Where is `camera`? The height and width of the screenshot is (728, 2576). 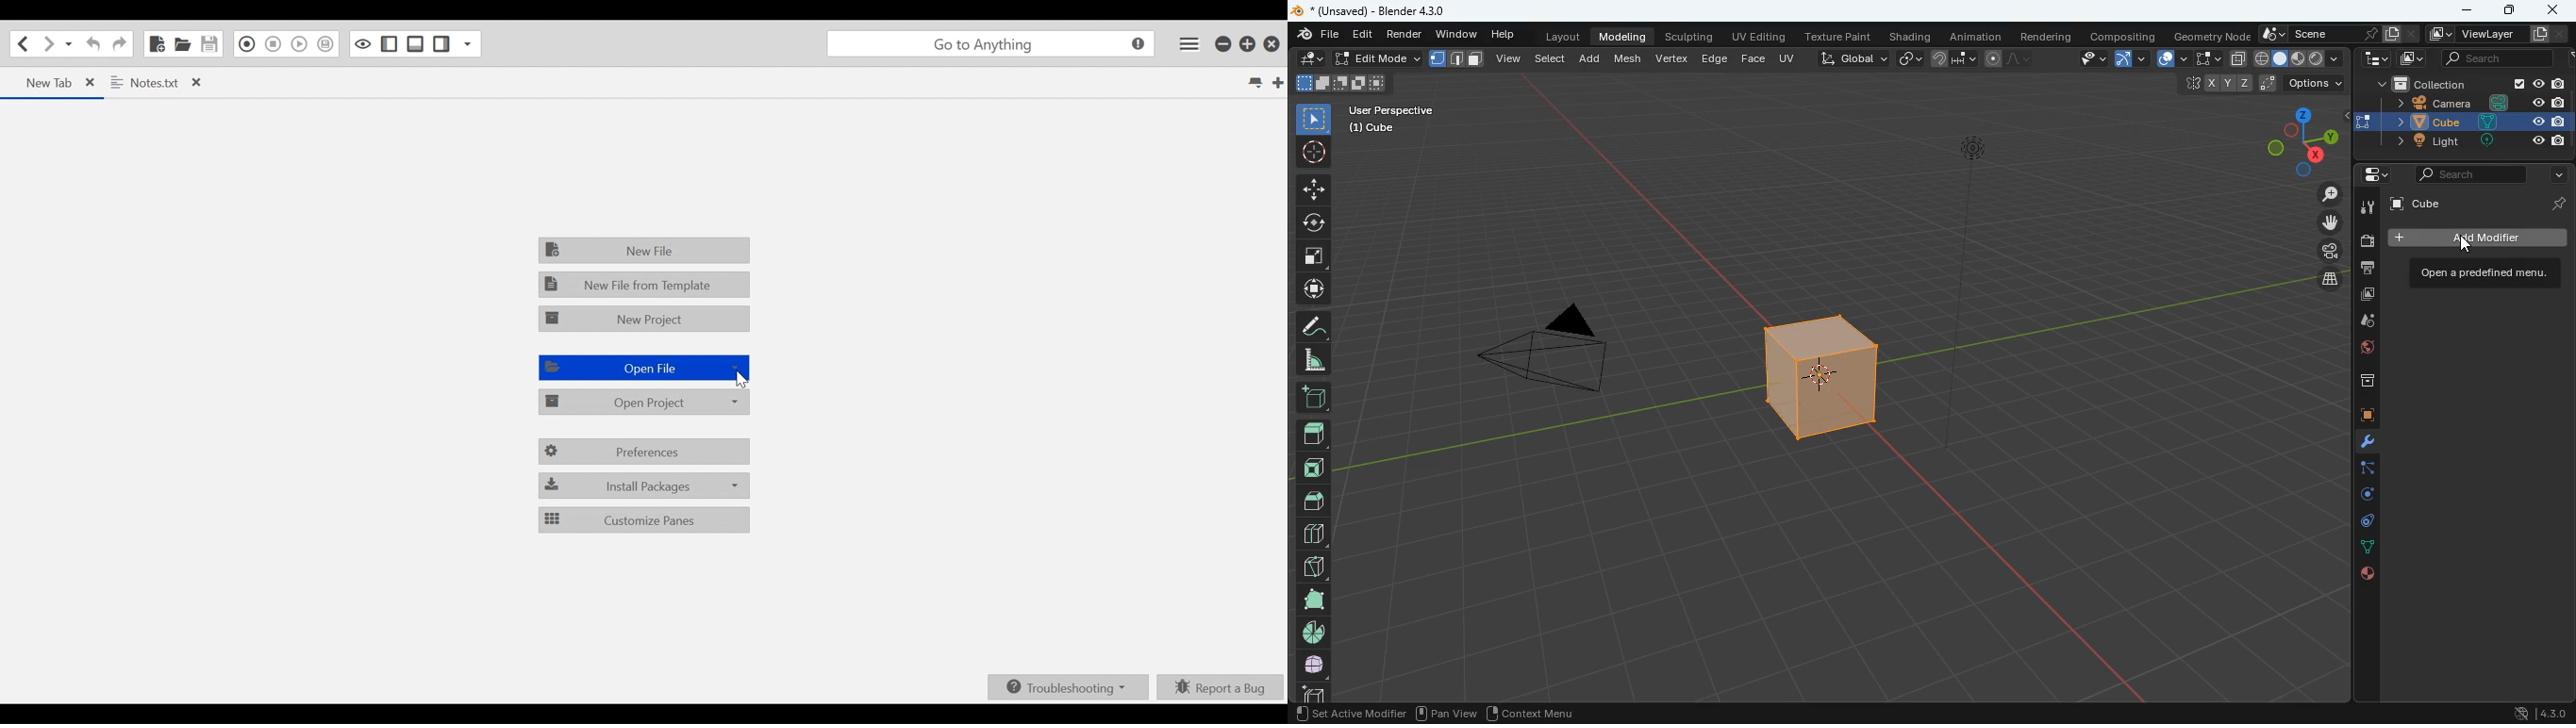 camera is located at coordinates (1568, 359).